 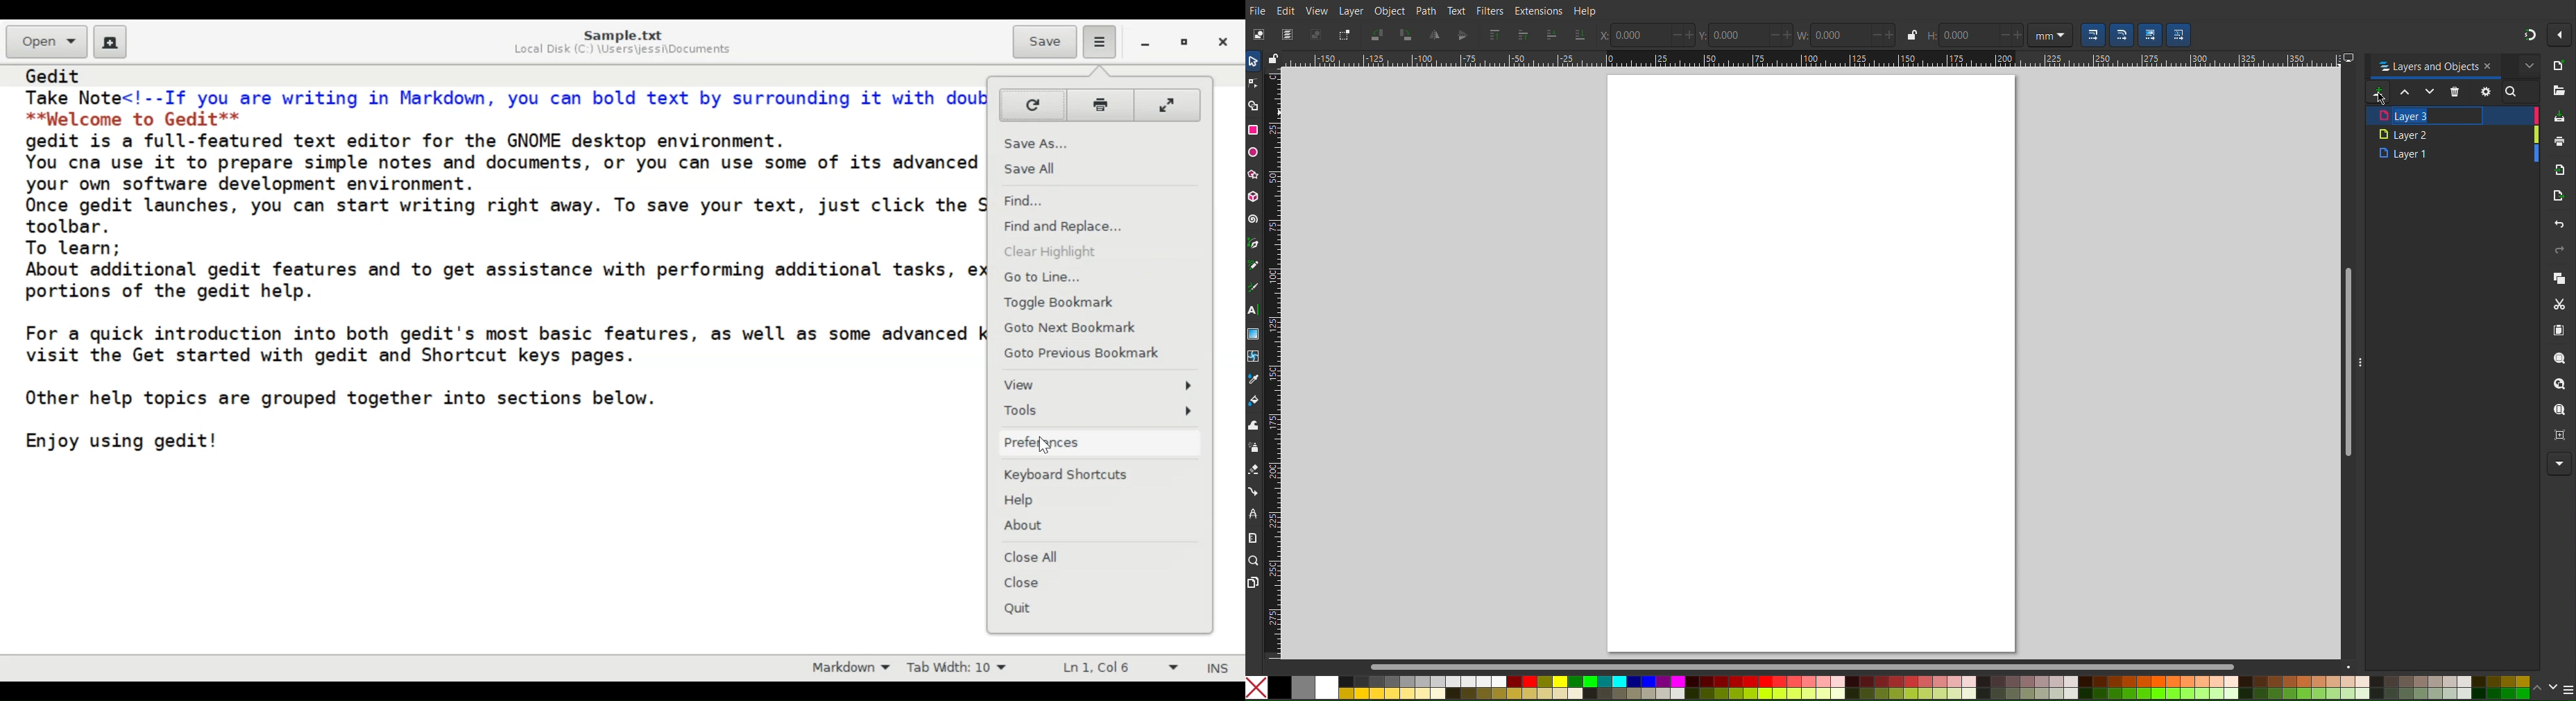 What do you see at coordinates (1101, 42) in the screenshot?
I see `Application menu` at bounding box center [1101, 42].